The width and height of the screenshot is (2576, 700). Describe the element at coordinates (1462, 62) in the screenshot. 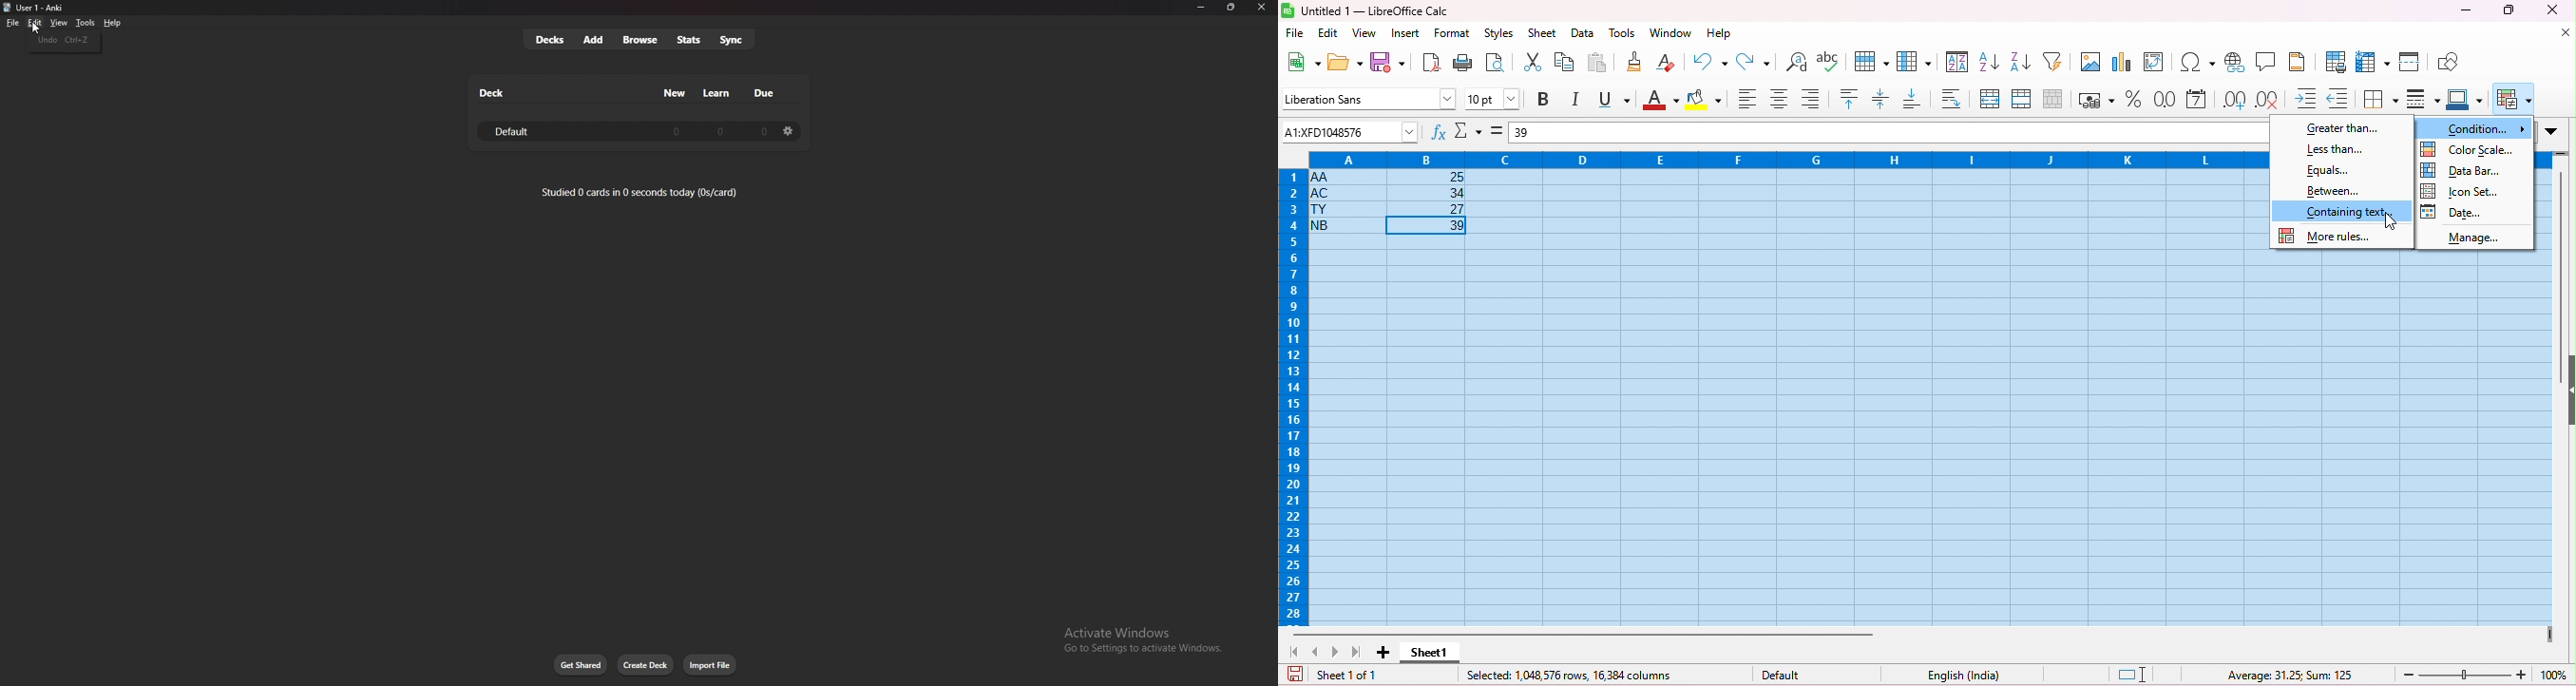

I see `print` at that location.